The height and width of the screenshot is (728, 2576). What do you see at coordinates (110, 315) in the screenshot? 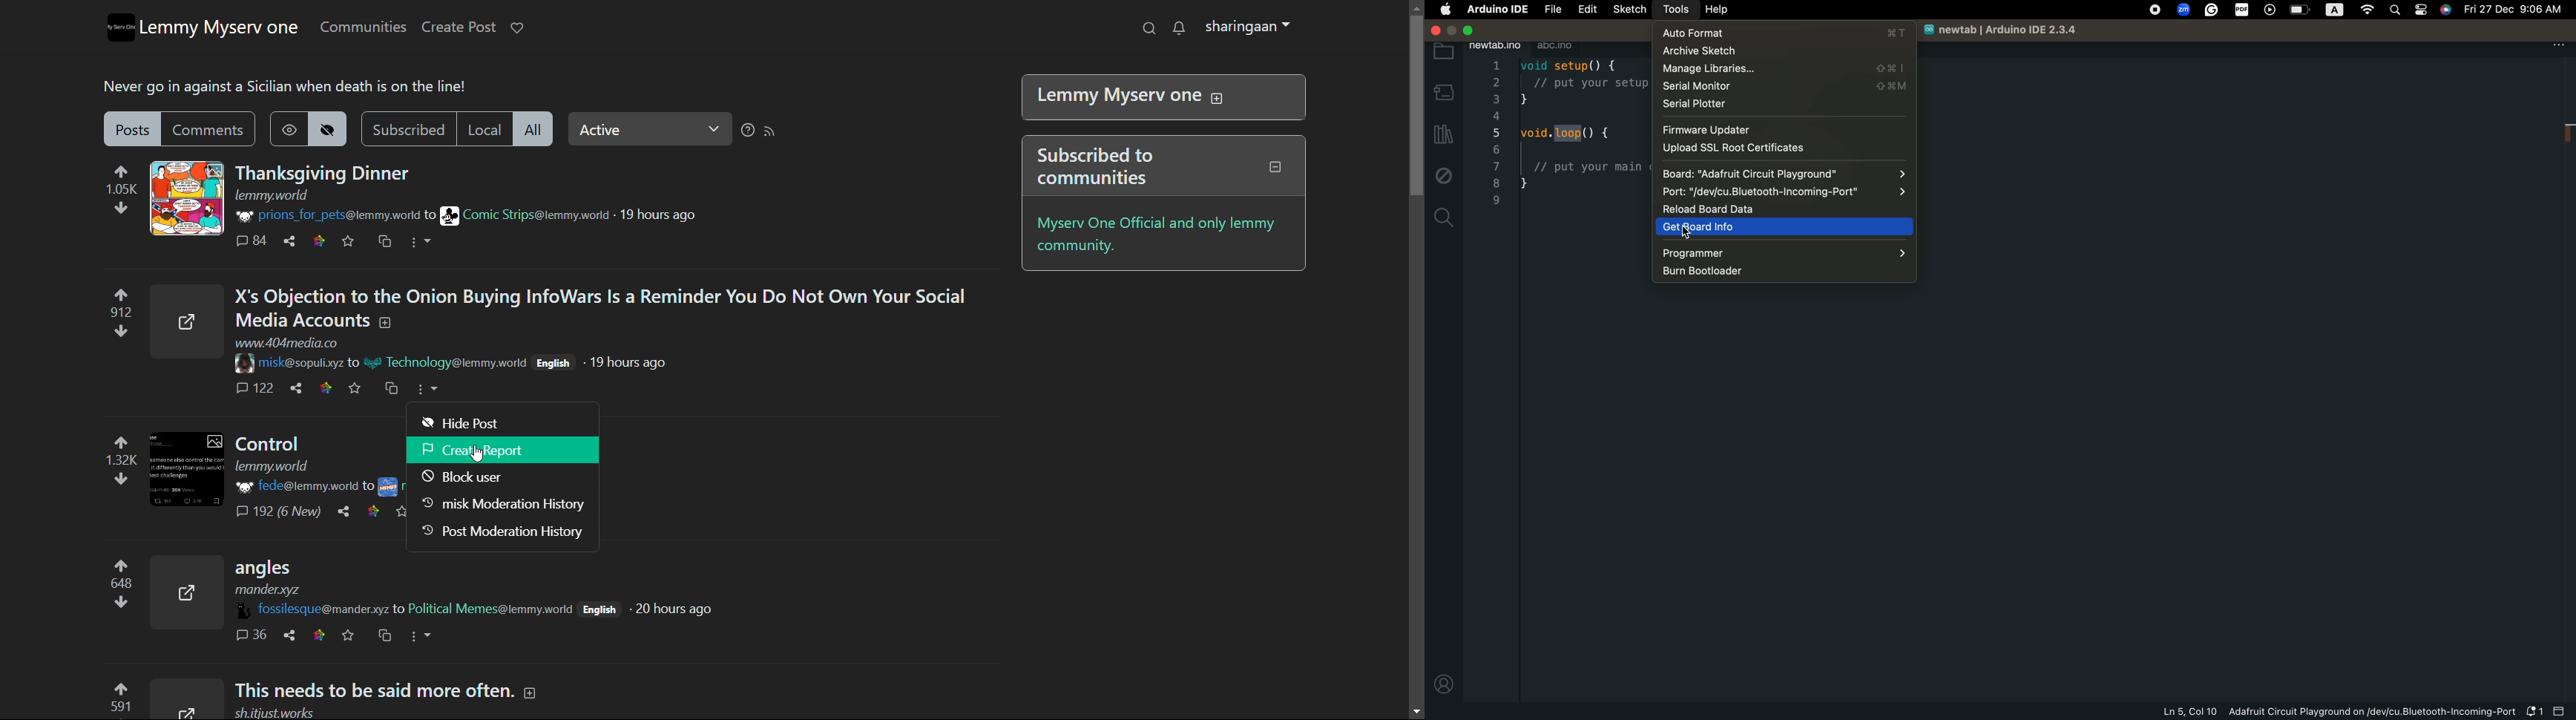
I see `Upvote and downvote` at bounding box center [110, 315].